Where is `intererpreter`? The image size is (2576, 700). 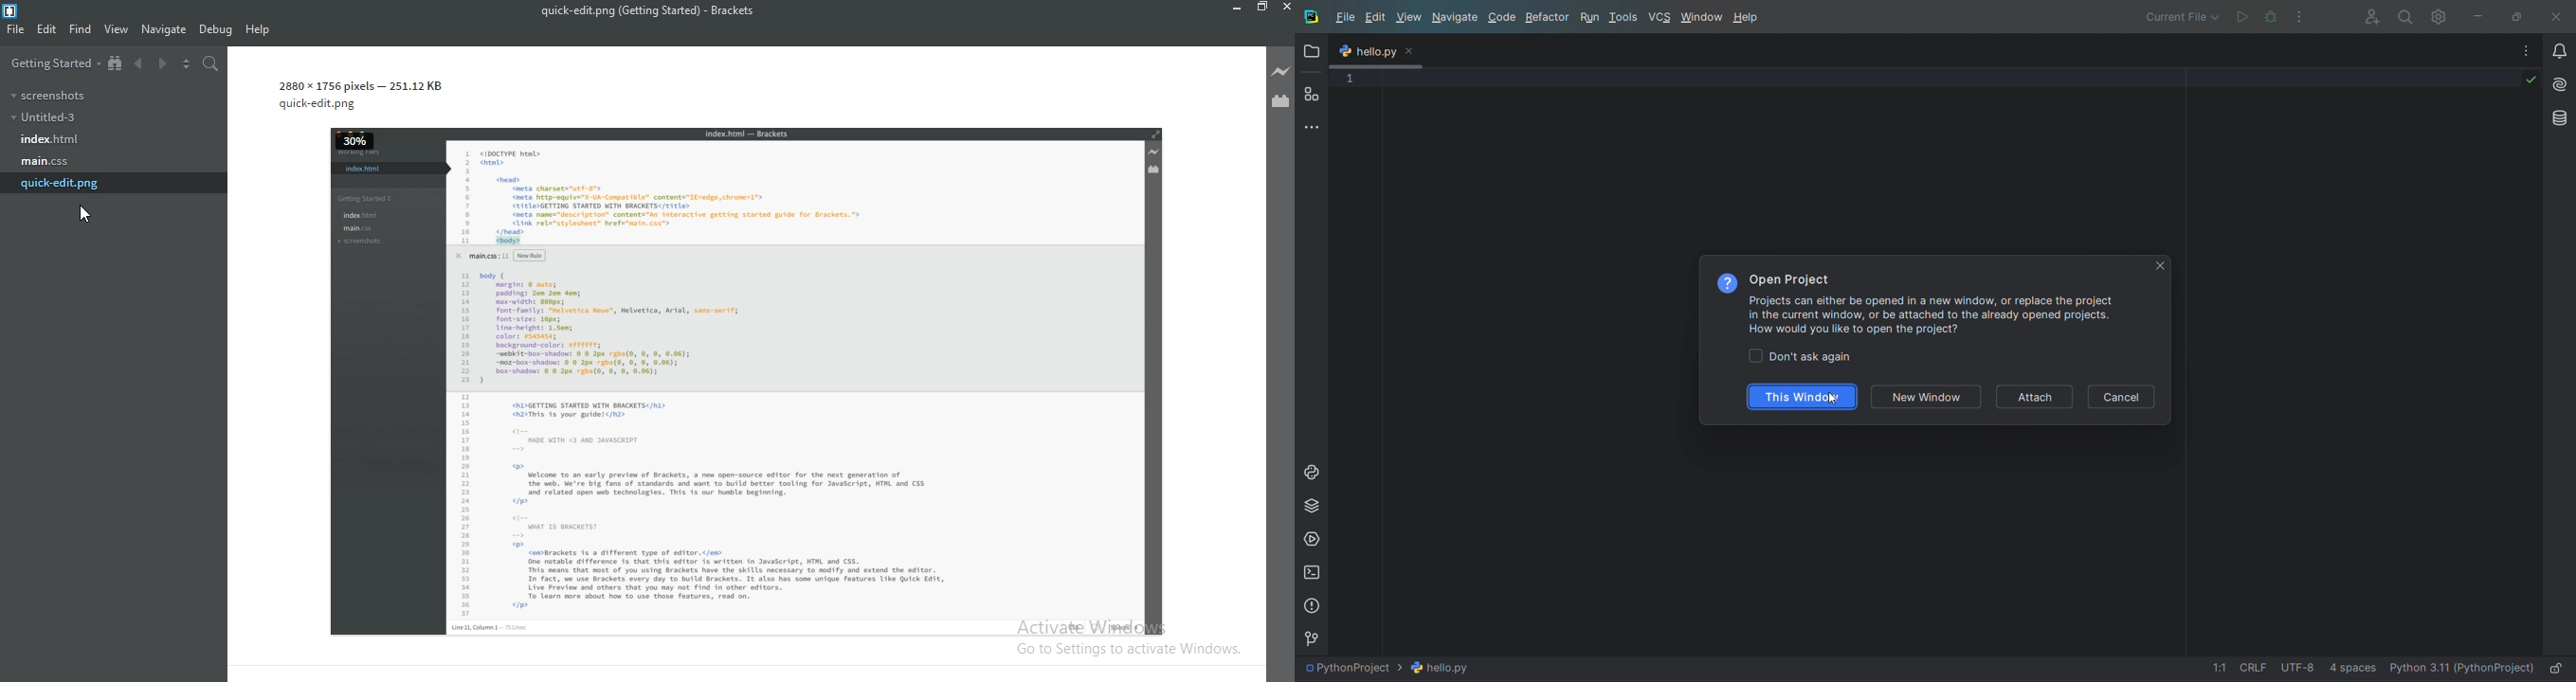 intererpreter is located at coordinates (2461, 669).